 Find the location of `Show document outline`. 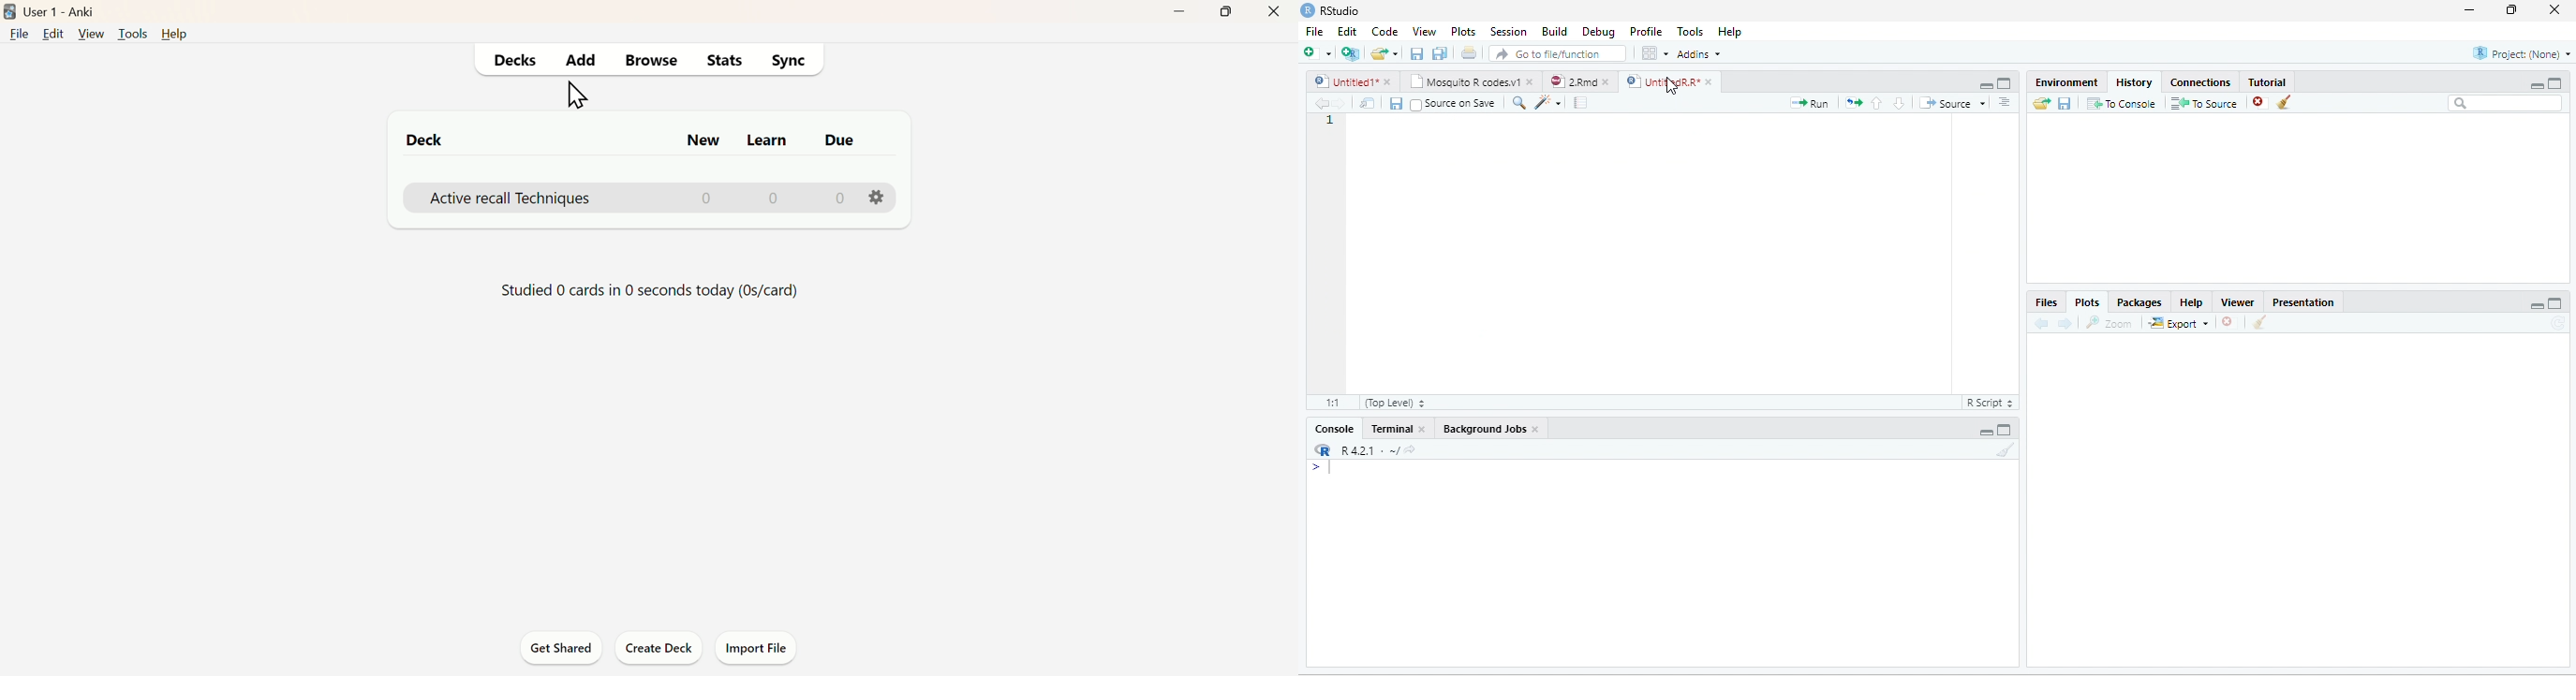

Show document outline is located at coordinates (2005, 101).